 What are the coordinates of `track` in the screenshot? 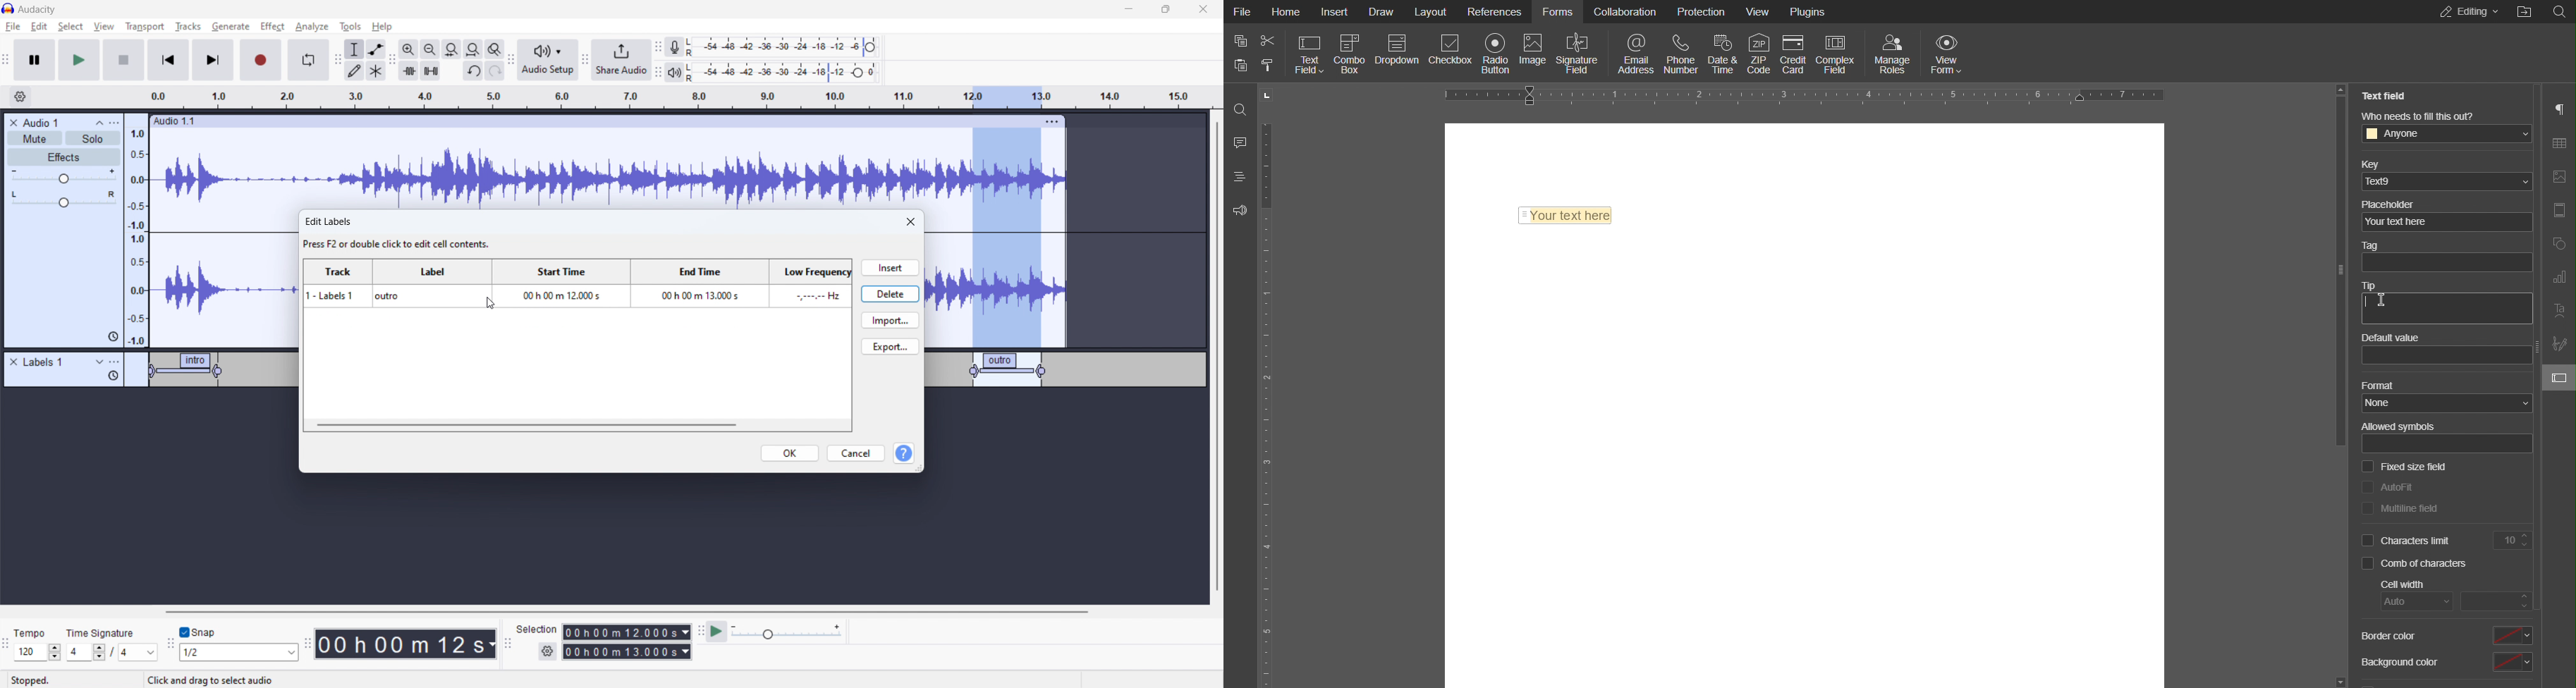 It's located at (339, 283).